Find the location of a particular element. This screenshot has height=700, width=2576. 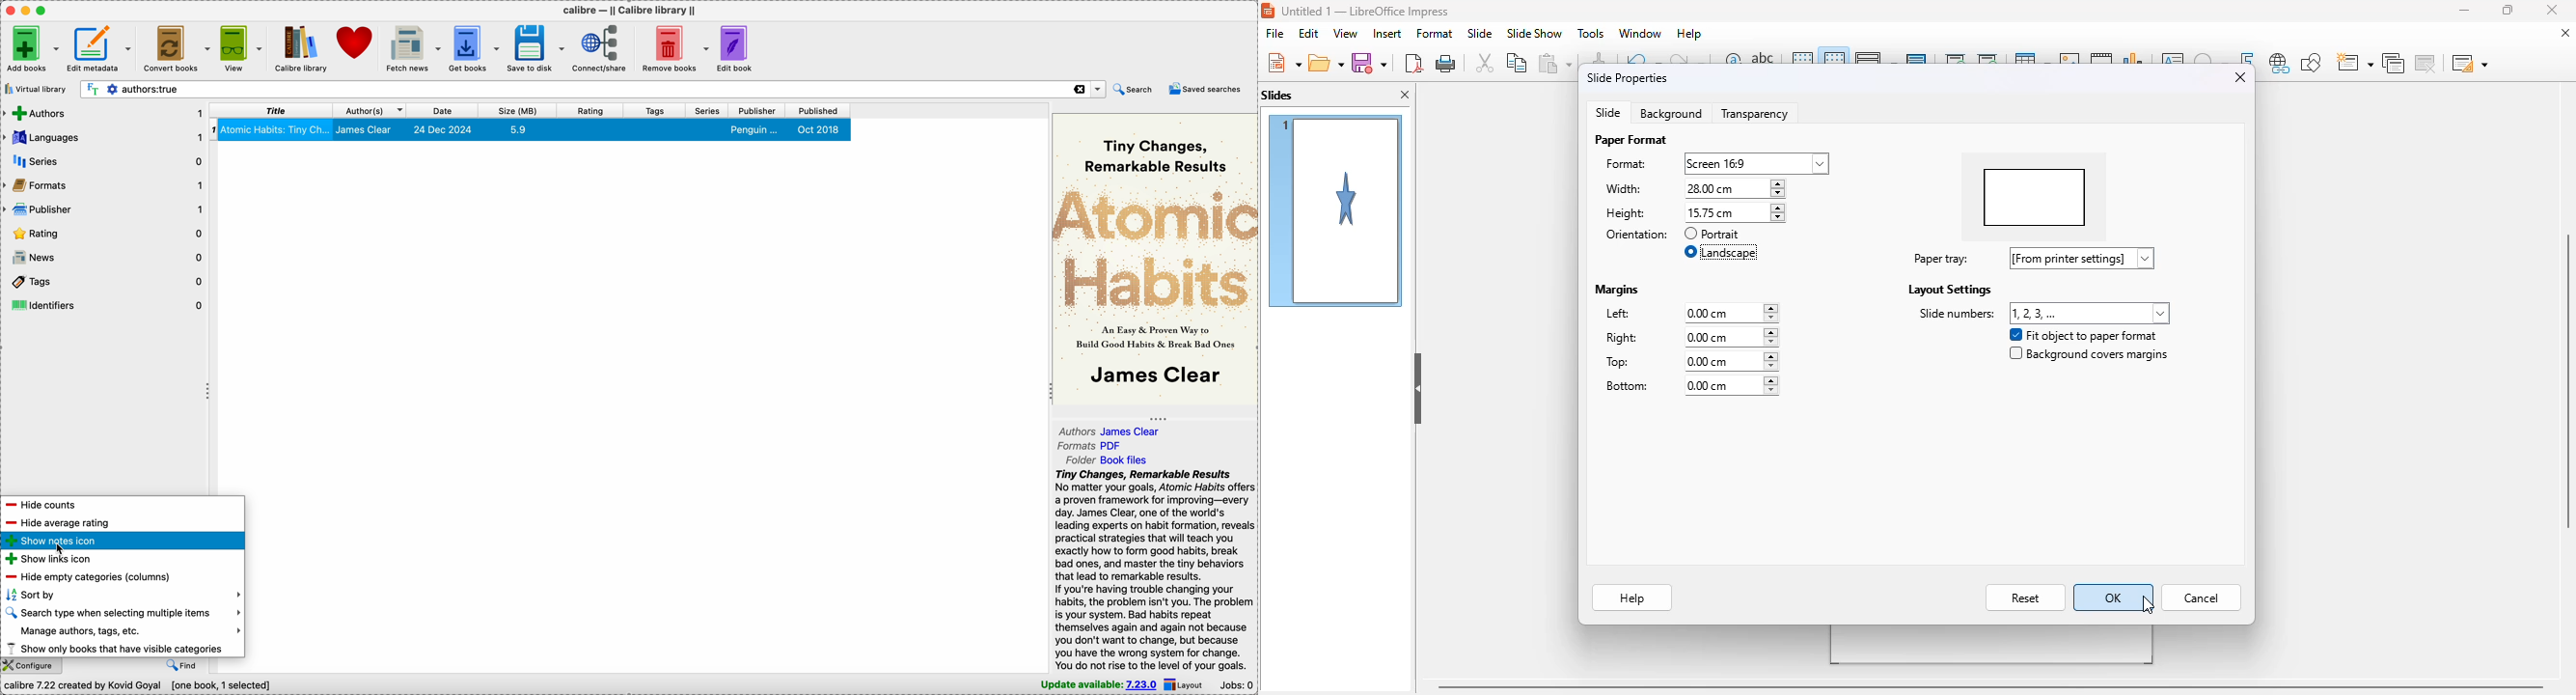

decreasing bottom margin is located at coordinates (1768, 391).